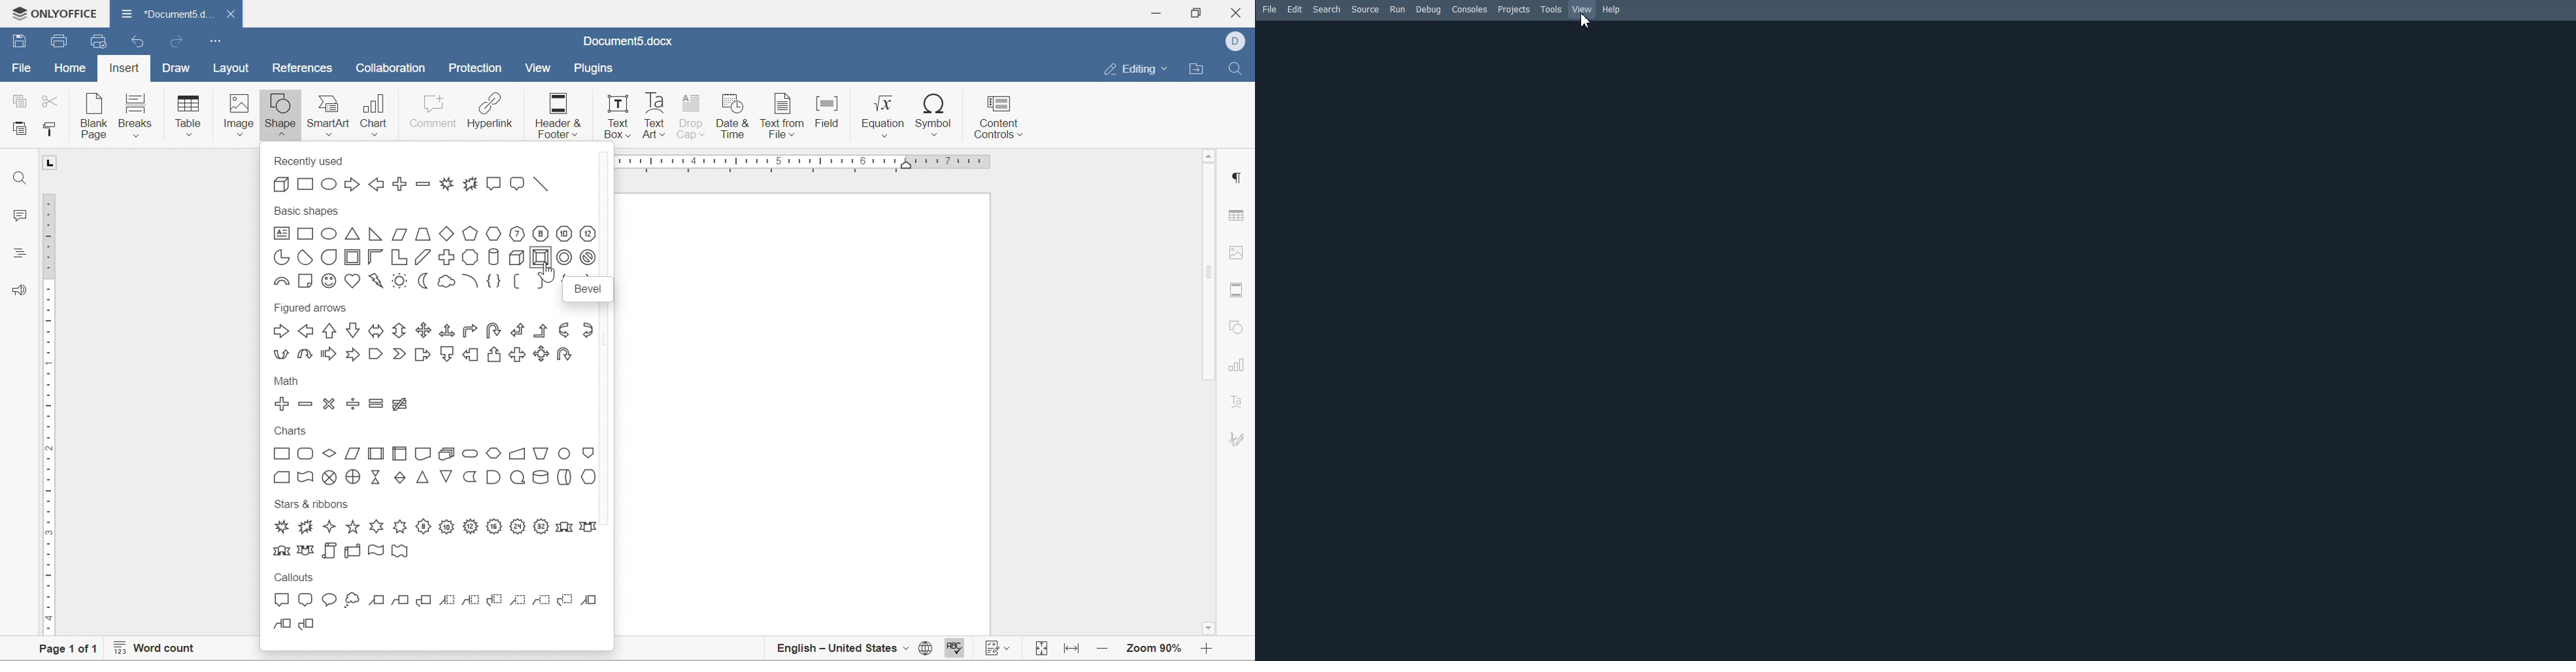 The image size is (2576, 672). What do you see at coordinates (1236, 67) in the screenshot?
I see `find` at bounding box center [1236, 67].